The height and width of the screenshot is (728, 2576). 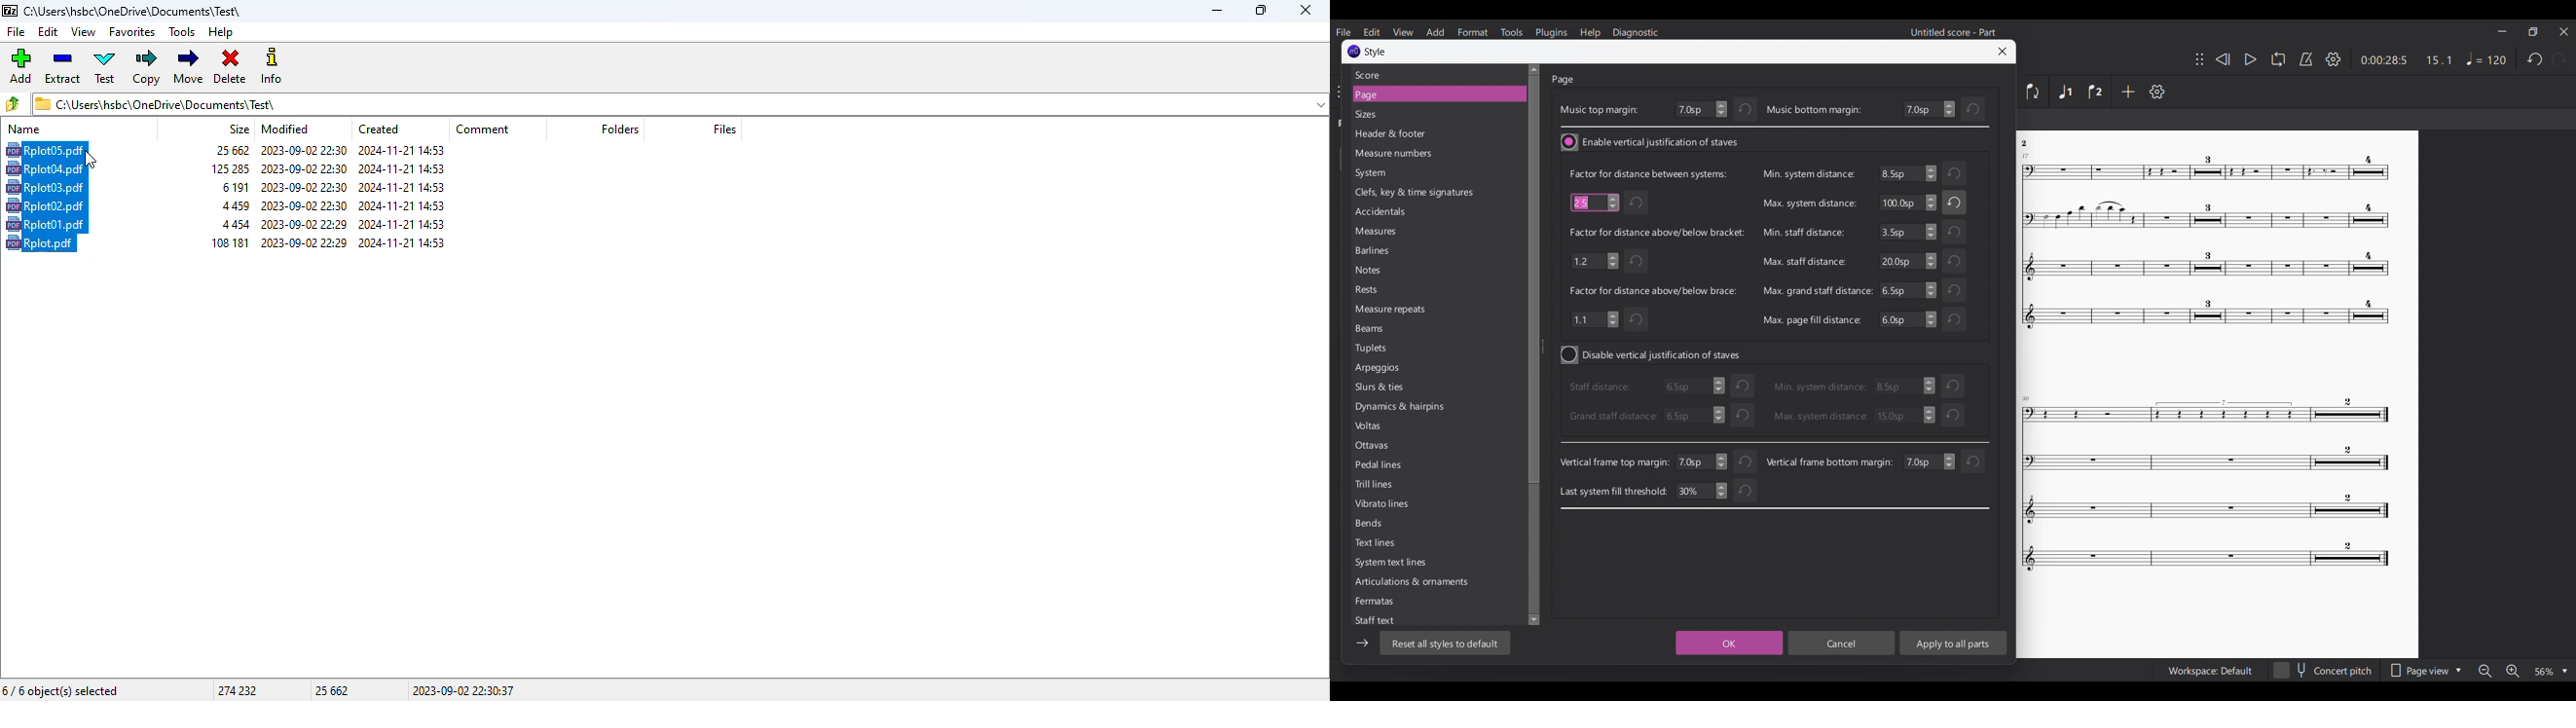 I want to click on Max. system distance, so click(x=1808, y=204).